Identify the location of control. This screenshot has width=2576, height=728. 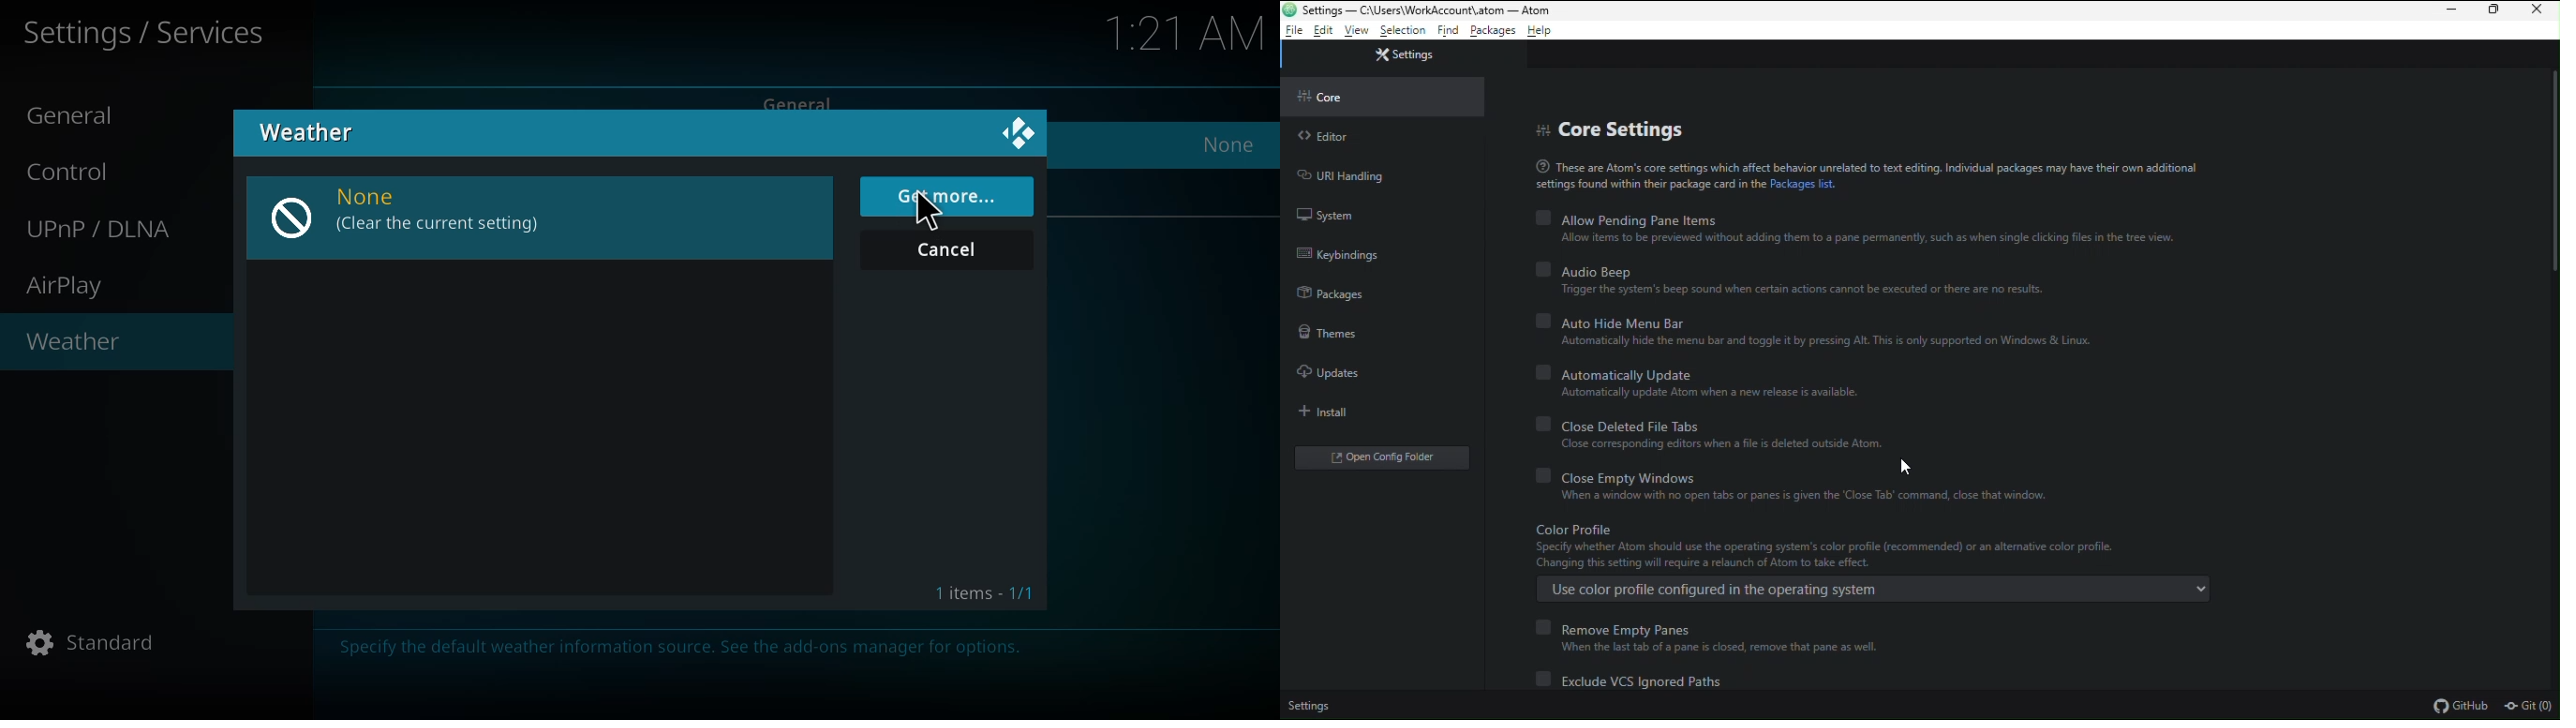
(78, 171).